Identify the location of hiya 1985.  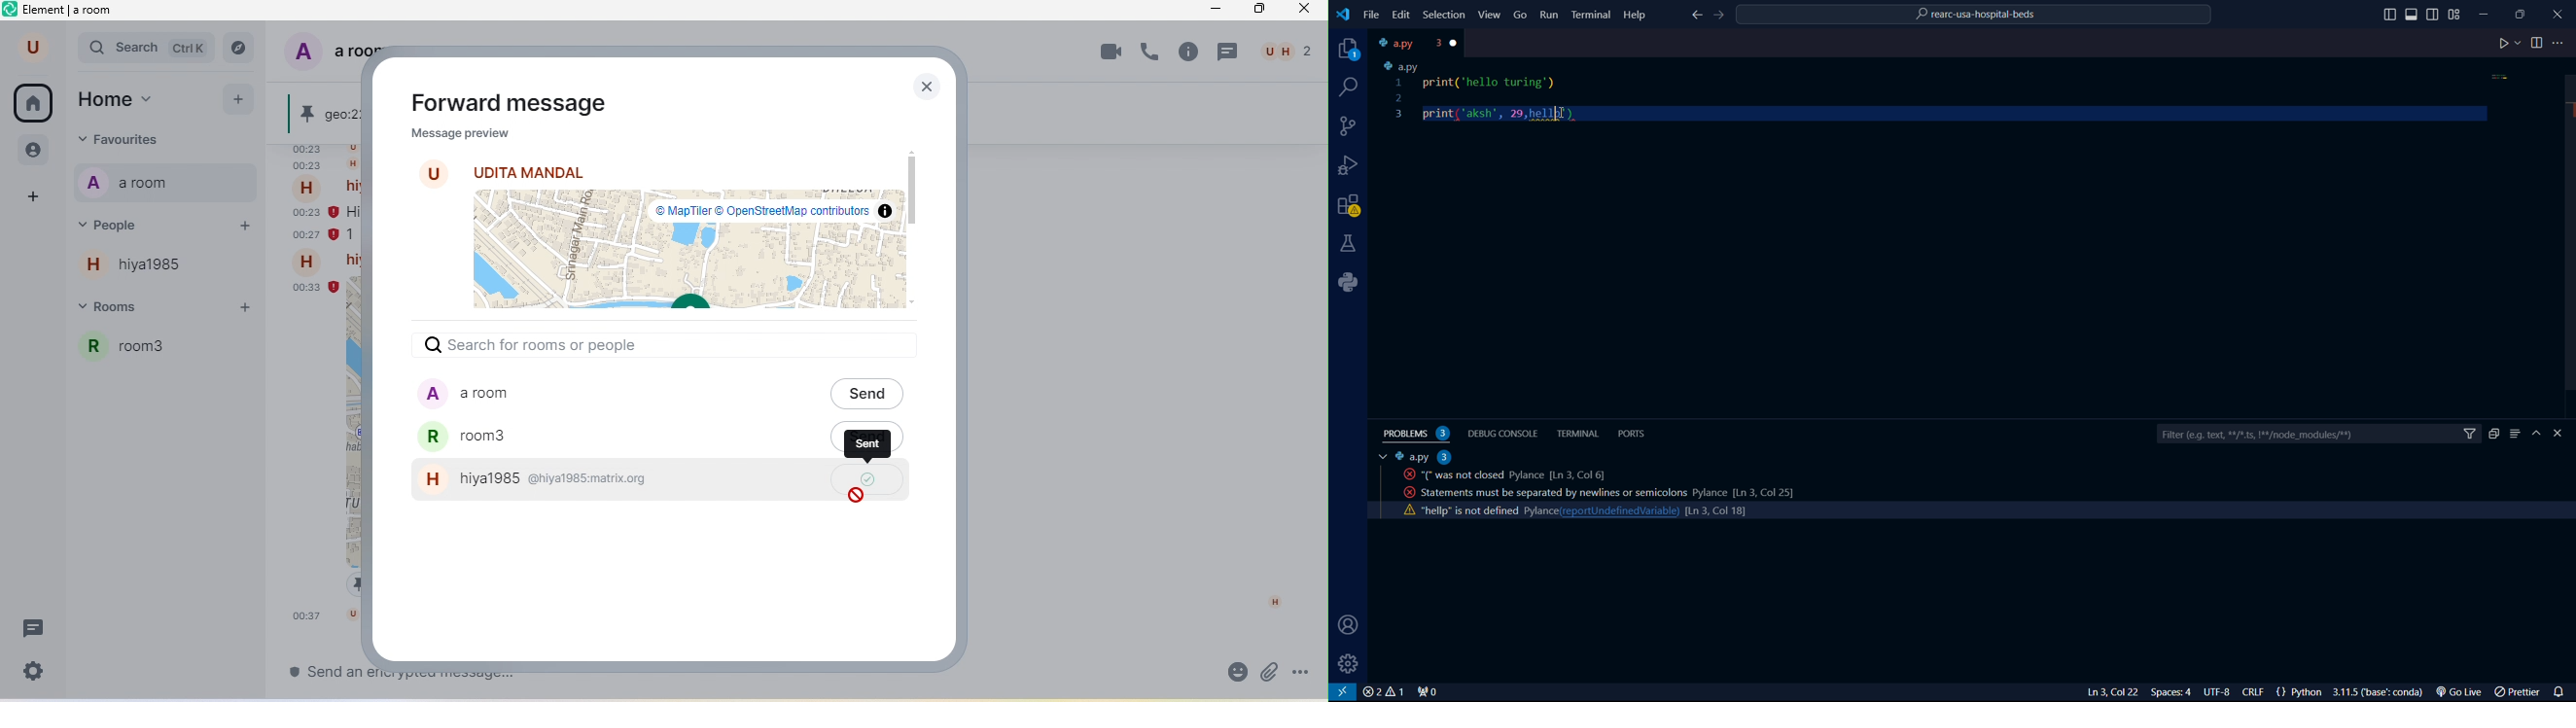
(145, 269).